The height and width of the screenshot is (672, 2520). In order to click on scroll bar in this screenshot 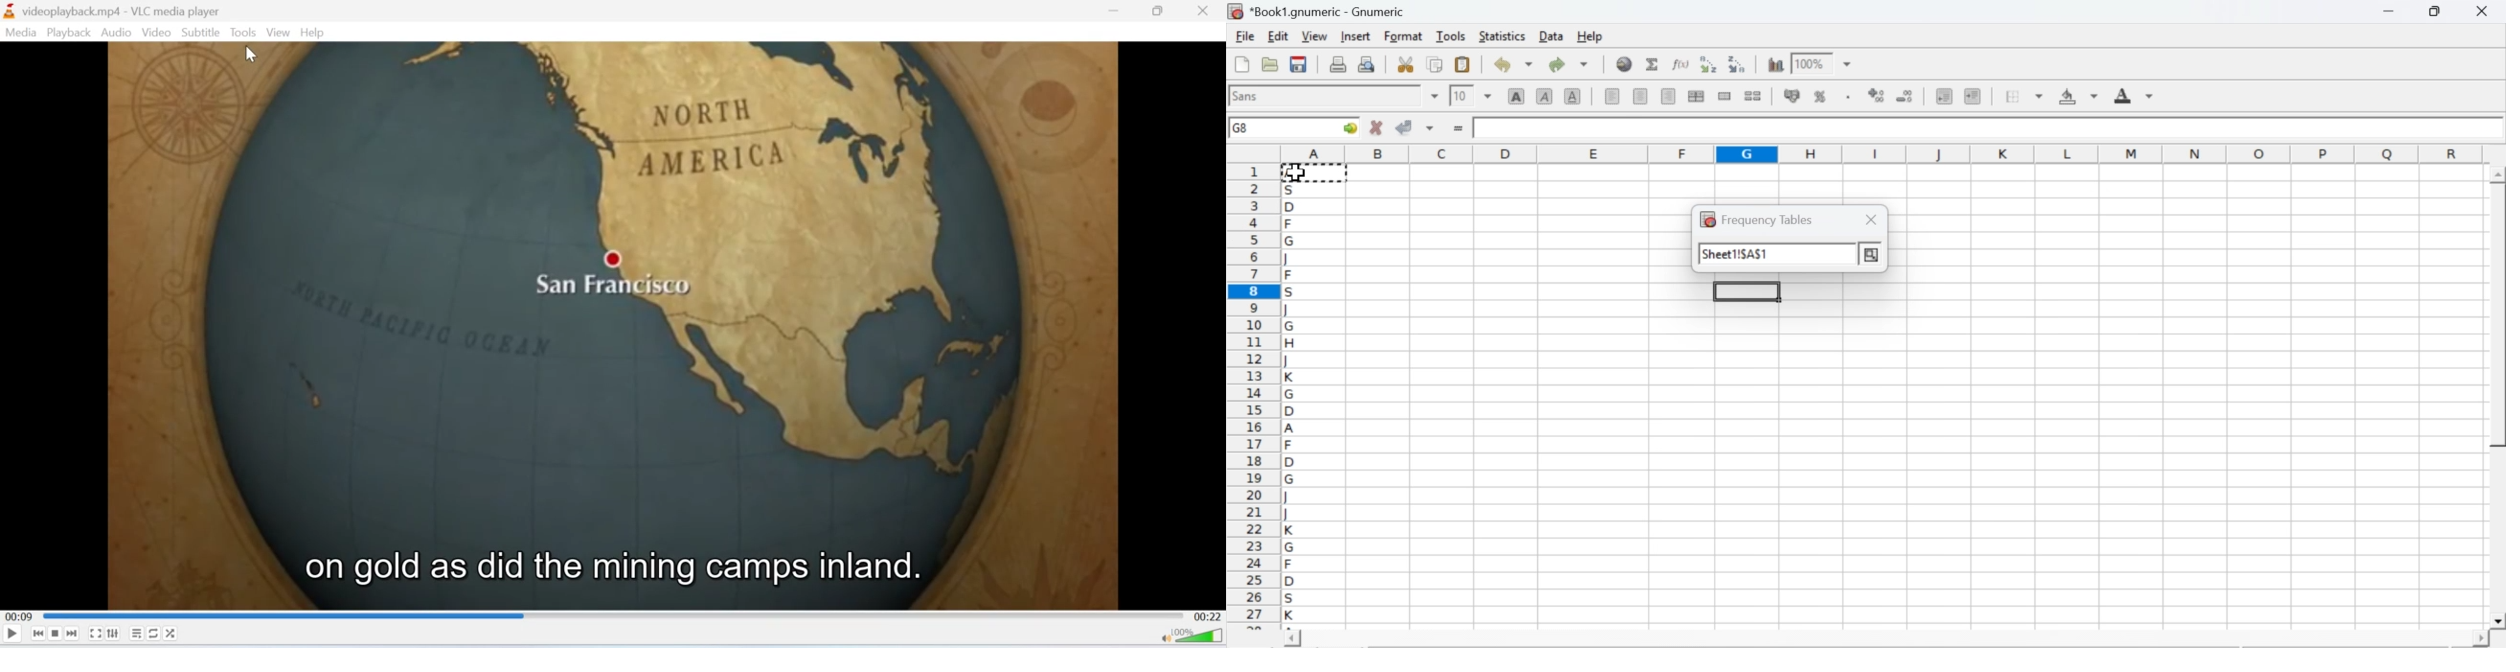, I will do `click(1886, 640)`.